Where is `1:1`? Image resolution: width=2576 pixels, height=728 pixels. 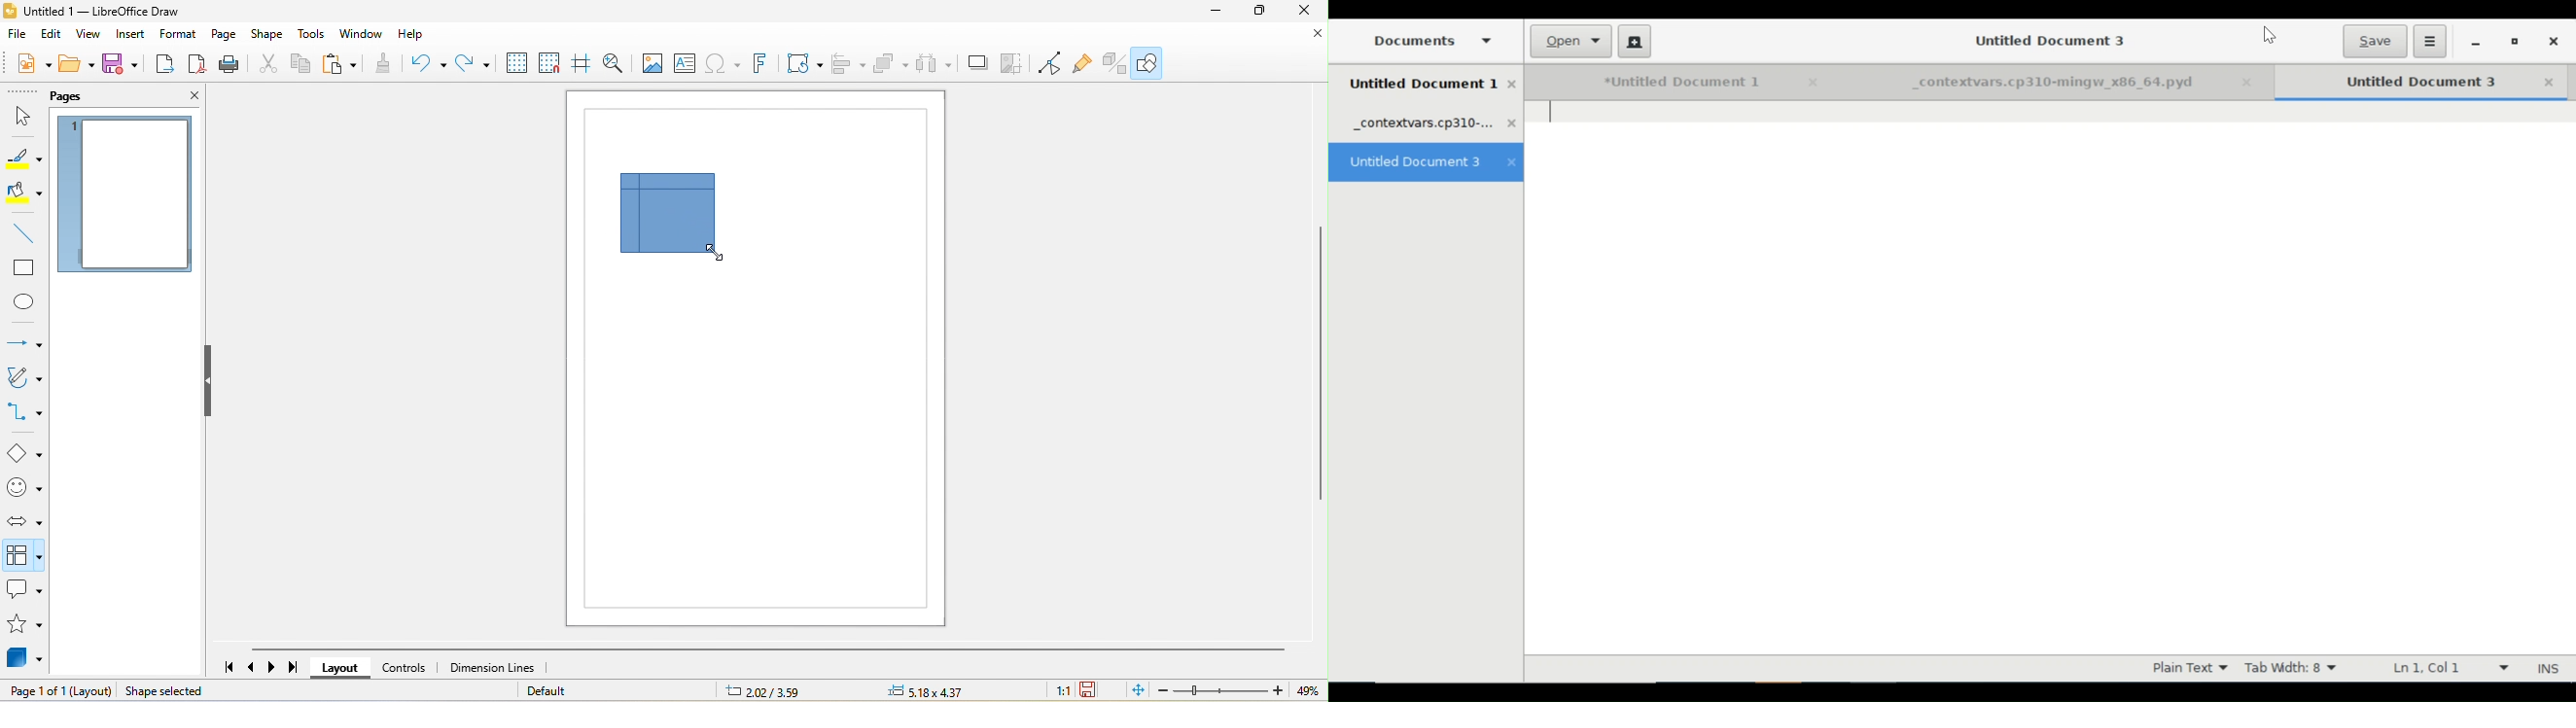
1:1 is located at coordinates (1062, 692).